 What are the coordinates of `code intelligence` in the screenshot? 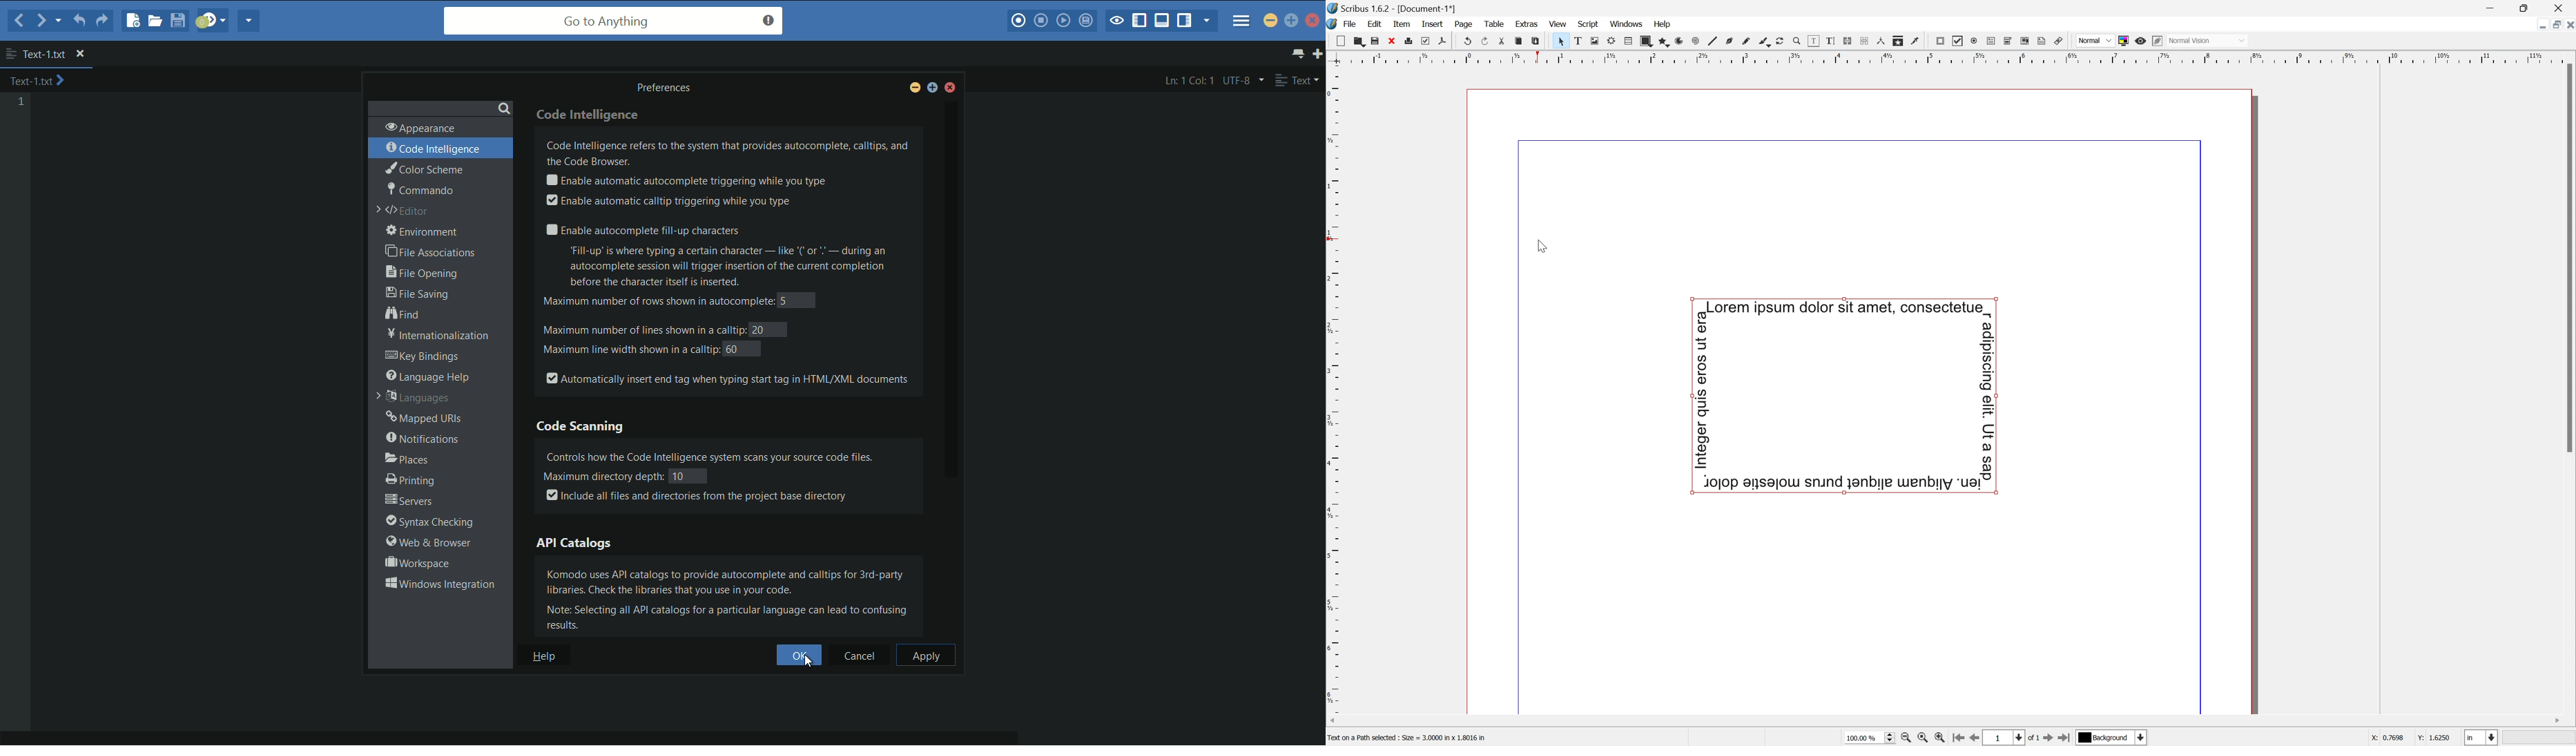 It's located at (590, 113).